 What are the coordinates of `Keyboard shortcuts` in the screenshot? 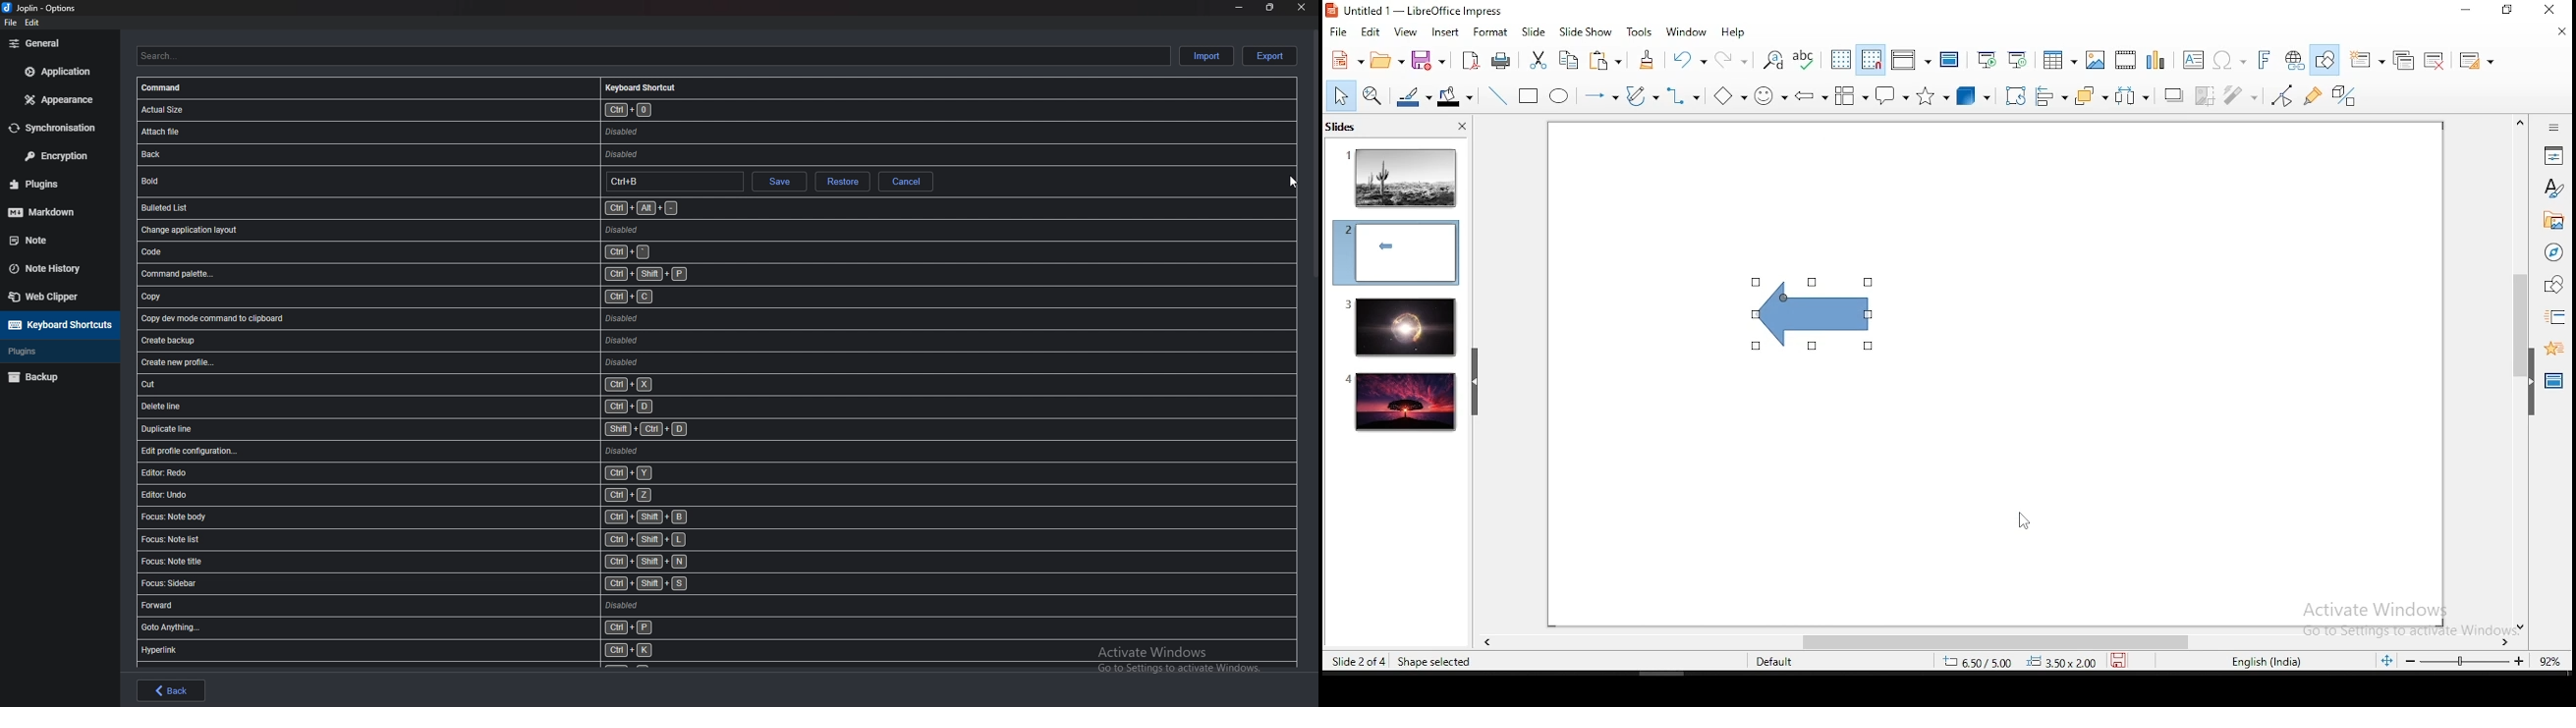 It's located at (59, 325).